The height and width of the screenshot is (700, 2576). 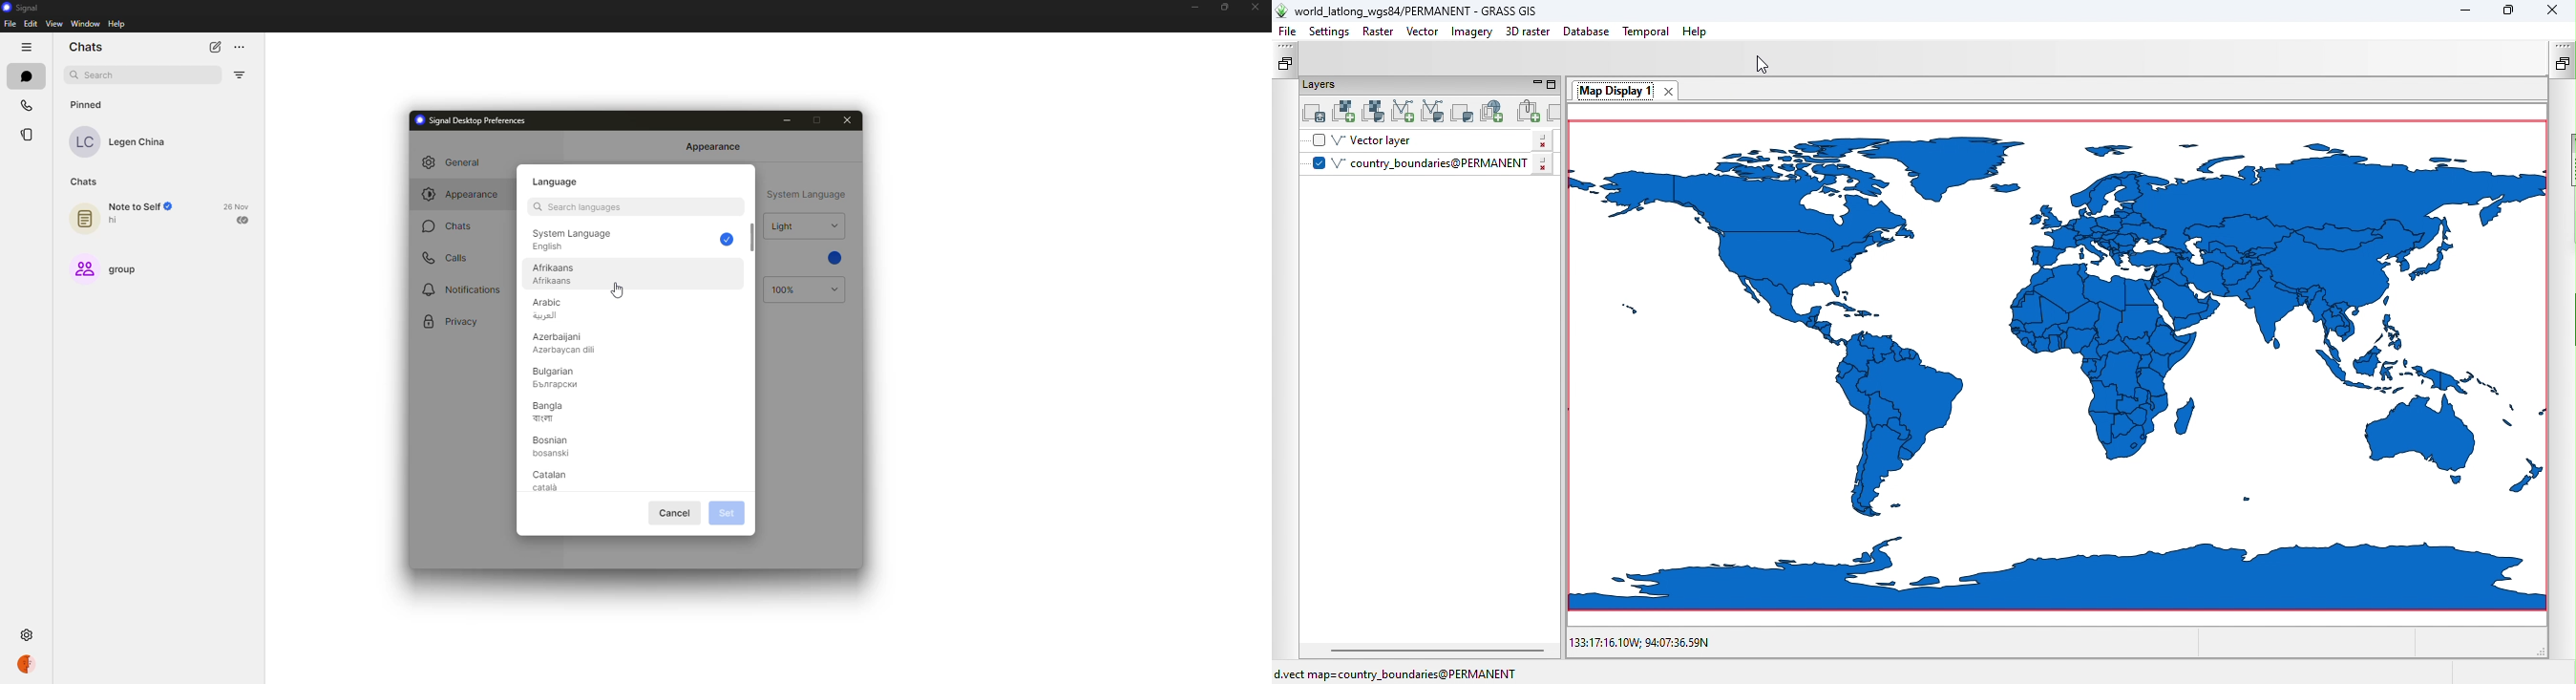 I want to click on sent, so click(x=243, y=220).